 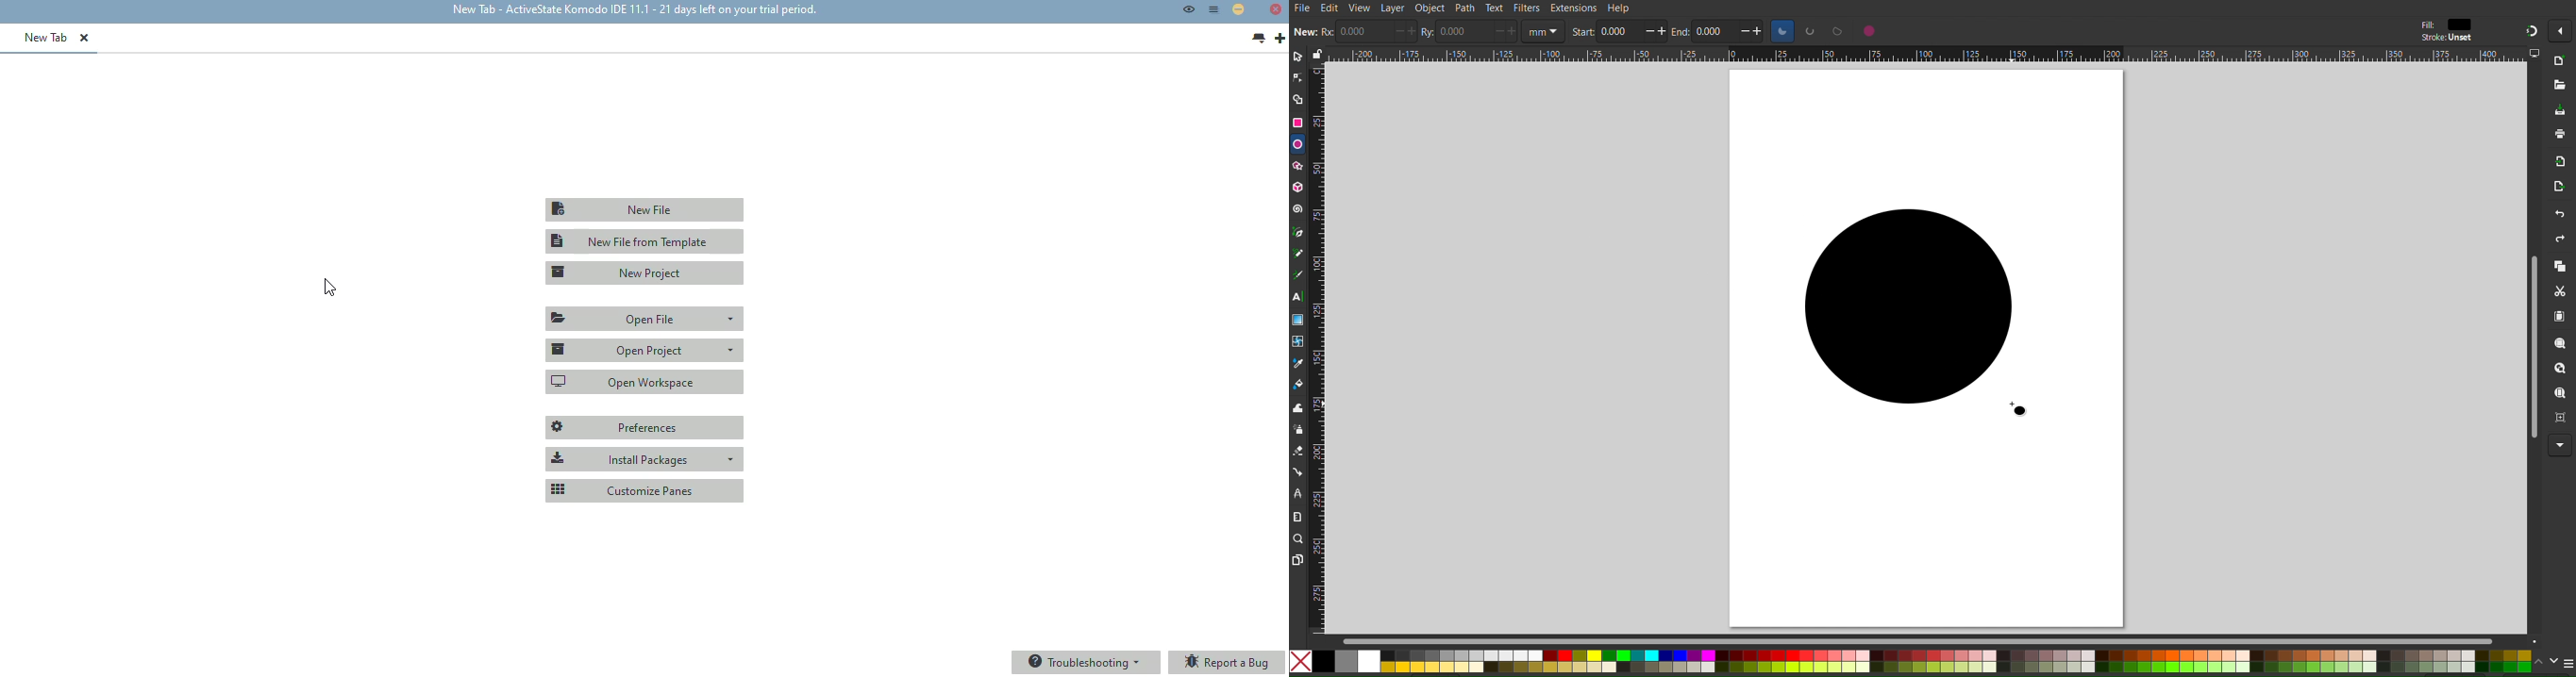 What do you see at coordinates (2547, 665) in the screenshot?
I see `scroll color options` at bounding box center [2547, 665].